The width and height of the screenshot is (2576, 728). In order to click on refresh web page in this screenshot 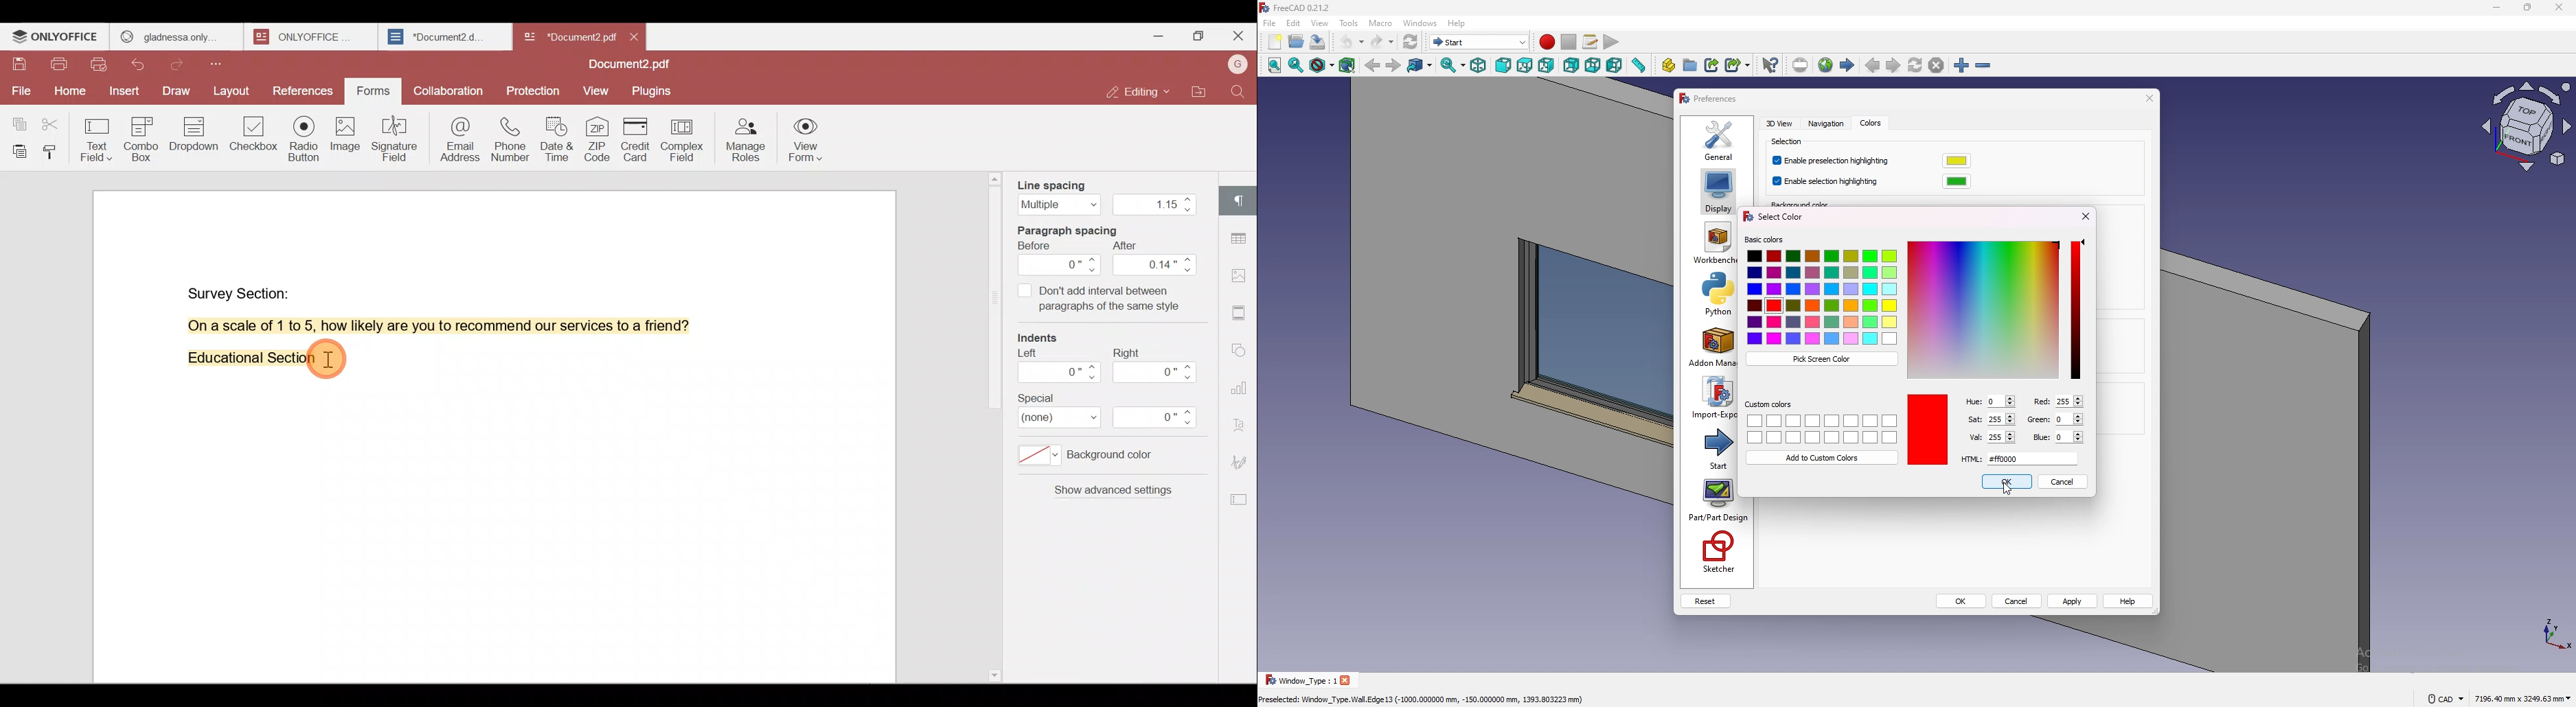, I will do `click(1916, 65)`.